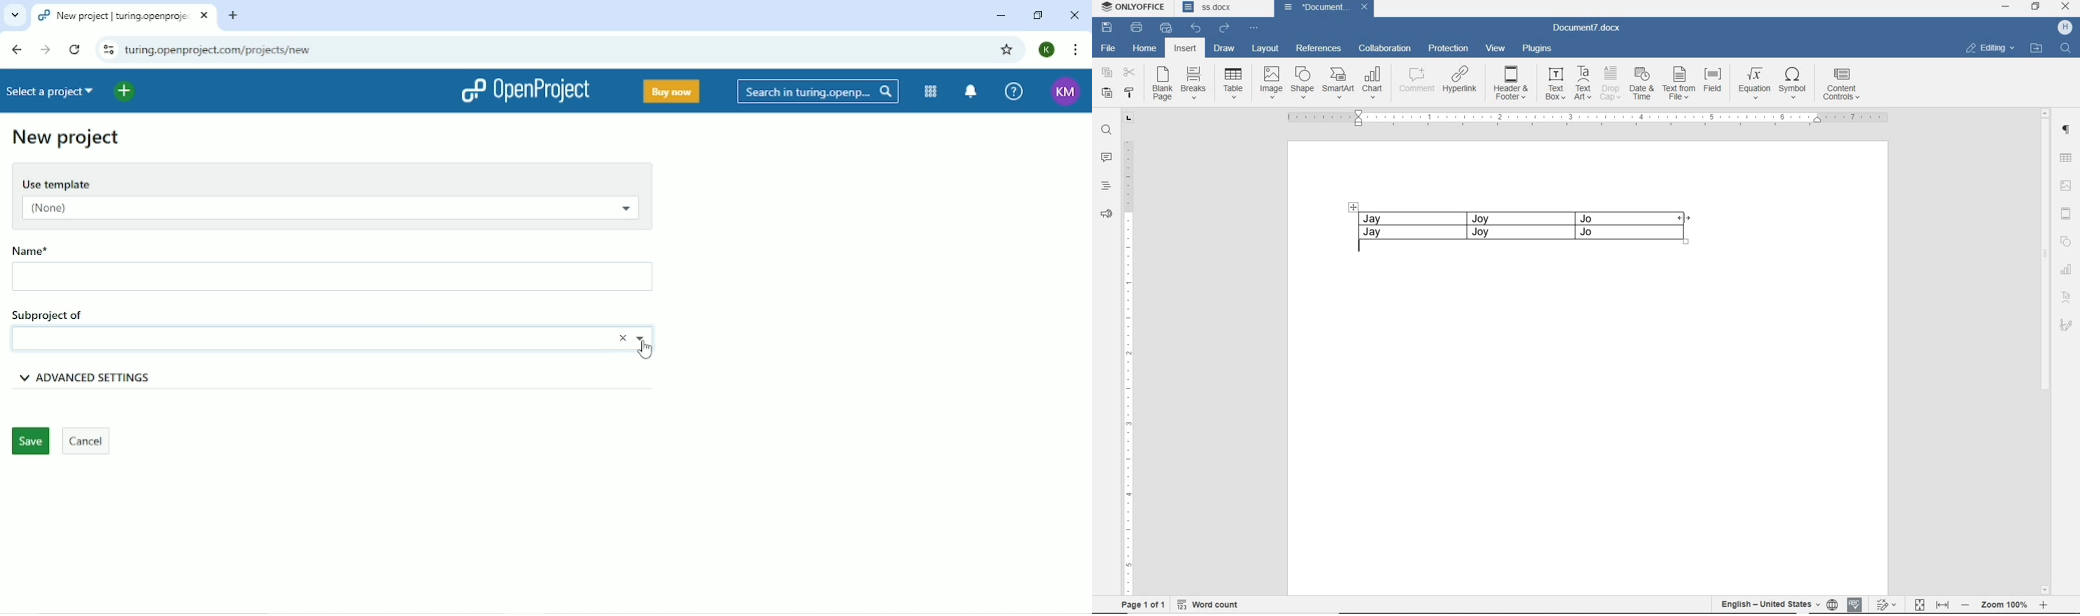 This screenshot has height=616, width=2100. I want to click on RULER, so click(1591, 118).